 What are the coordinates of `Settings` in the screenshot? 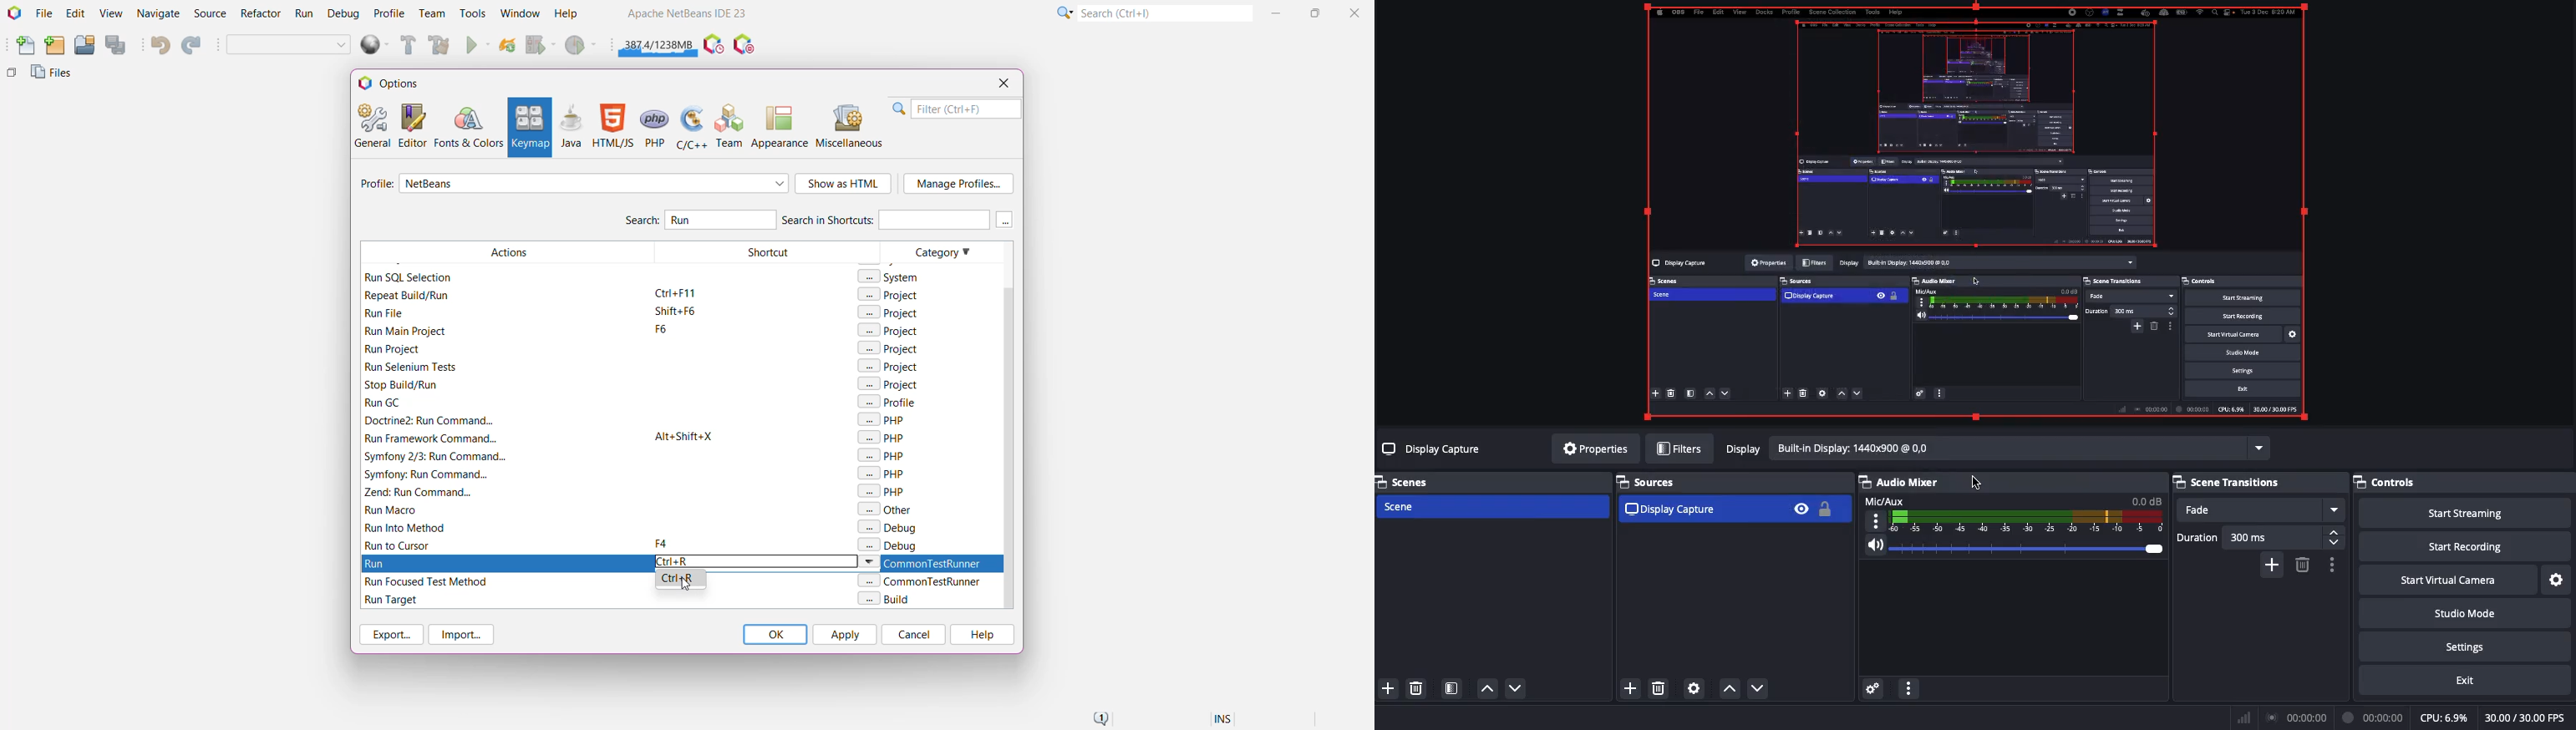 It's located at (2471, 648).